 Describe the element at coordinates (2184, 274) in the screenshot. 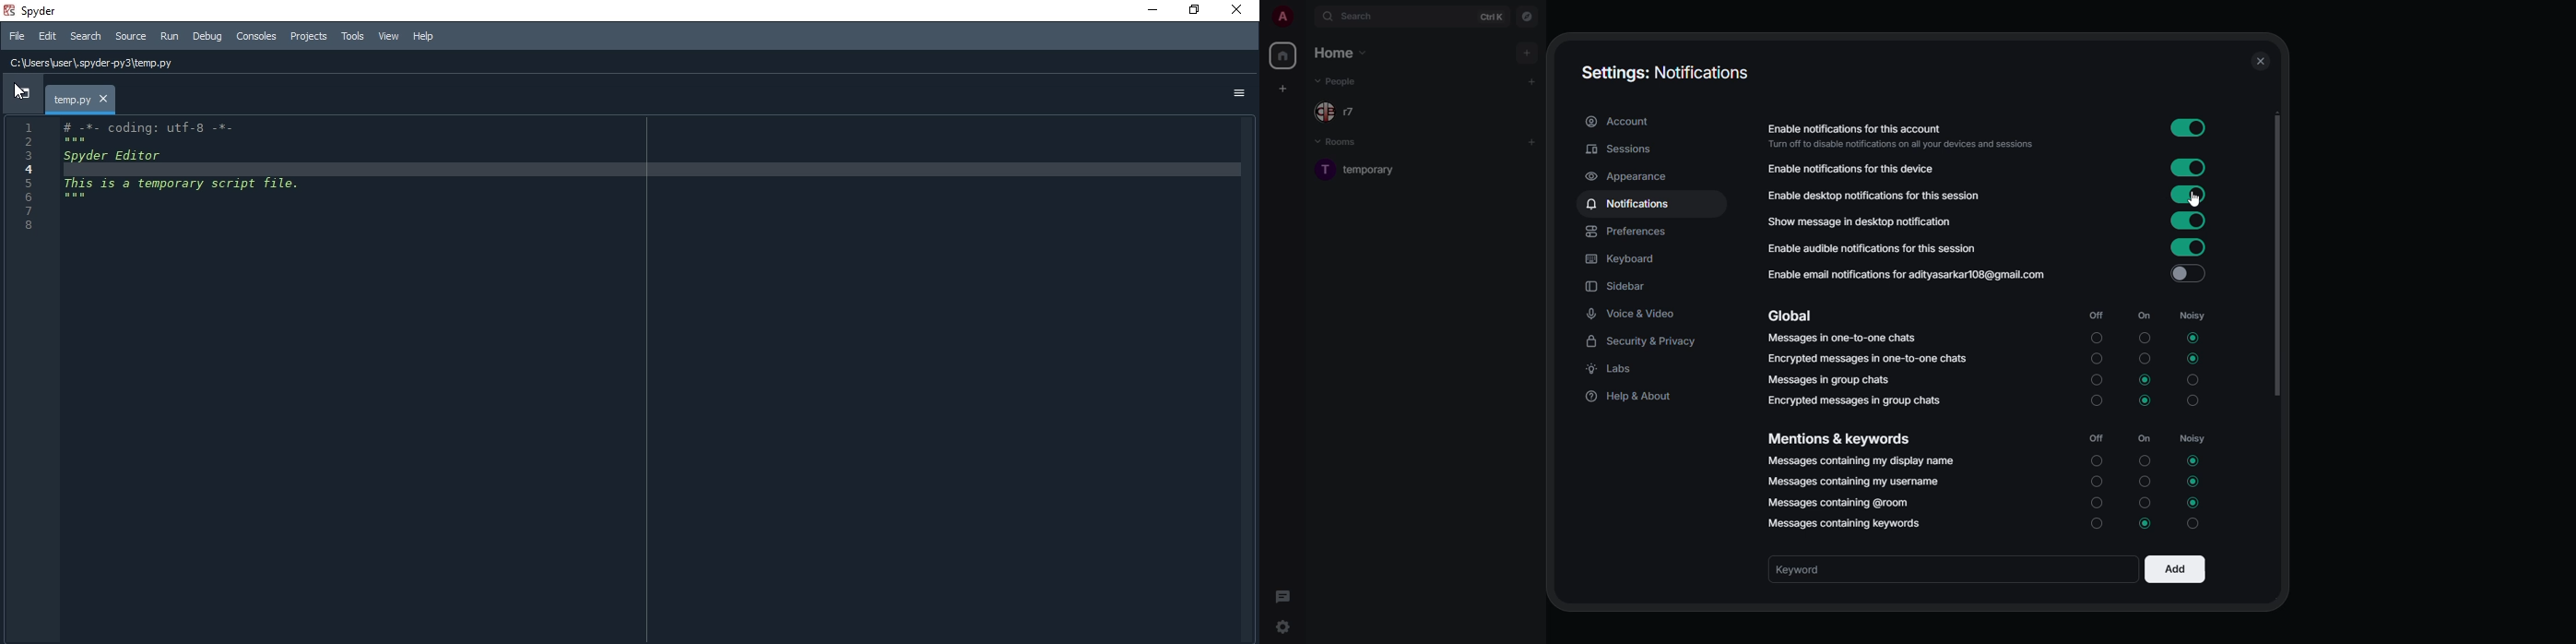

I see `click to enable/disable` at that location.